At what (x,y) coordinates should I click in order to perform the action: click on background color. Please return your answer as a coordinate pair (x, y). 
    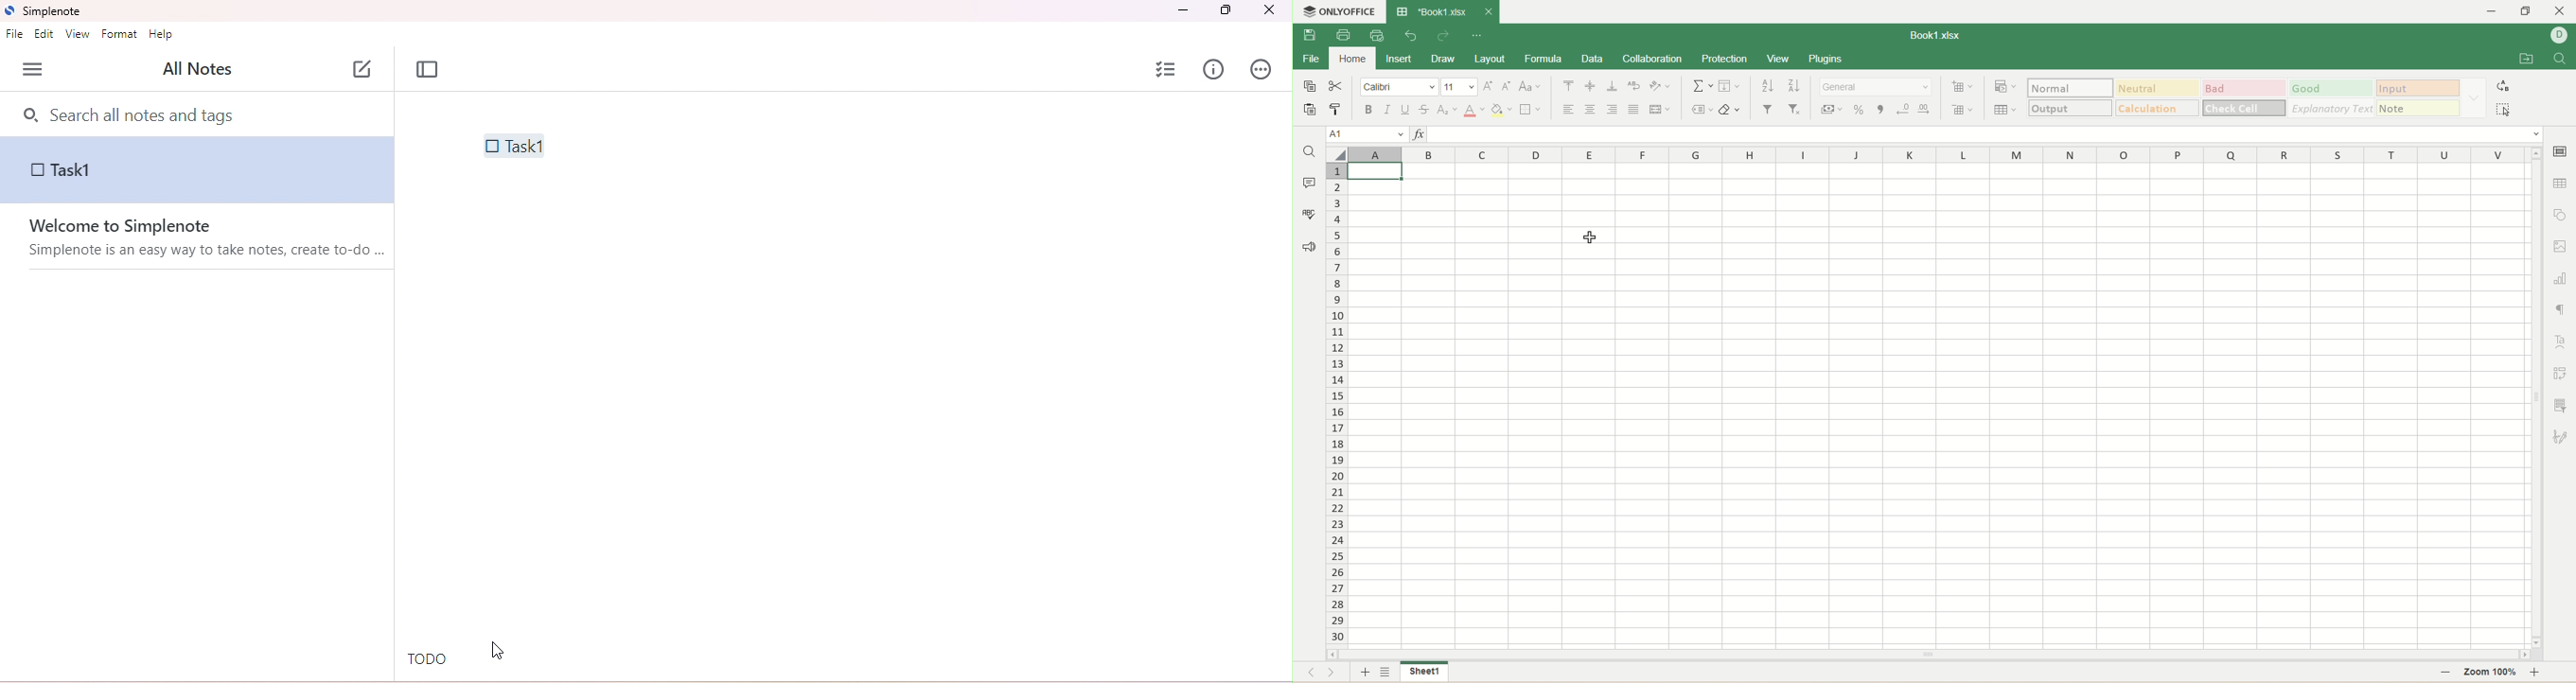
    Looking at the image, I should click on (1501, 110).